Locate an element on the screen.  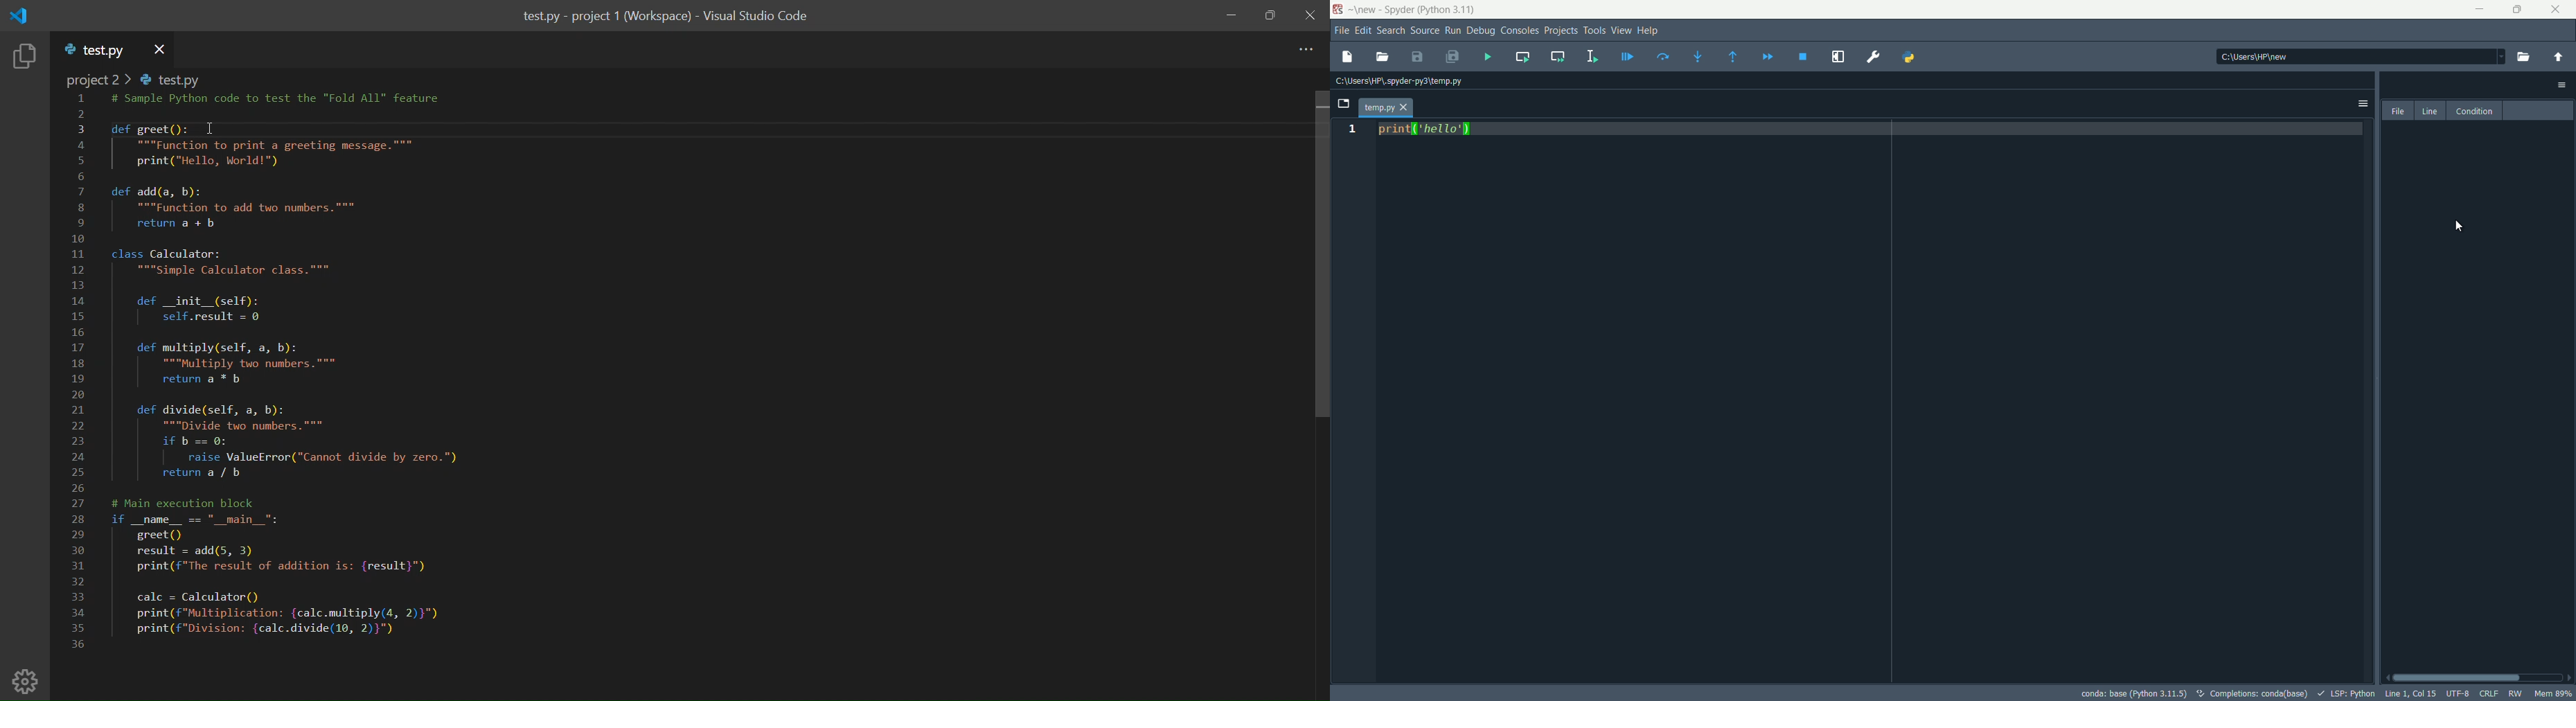
debug file is located at coordinates (1627, 56).